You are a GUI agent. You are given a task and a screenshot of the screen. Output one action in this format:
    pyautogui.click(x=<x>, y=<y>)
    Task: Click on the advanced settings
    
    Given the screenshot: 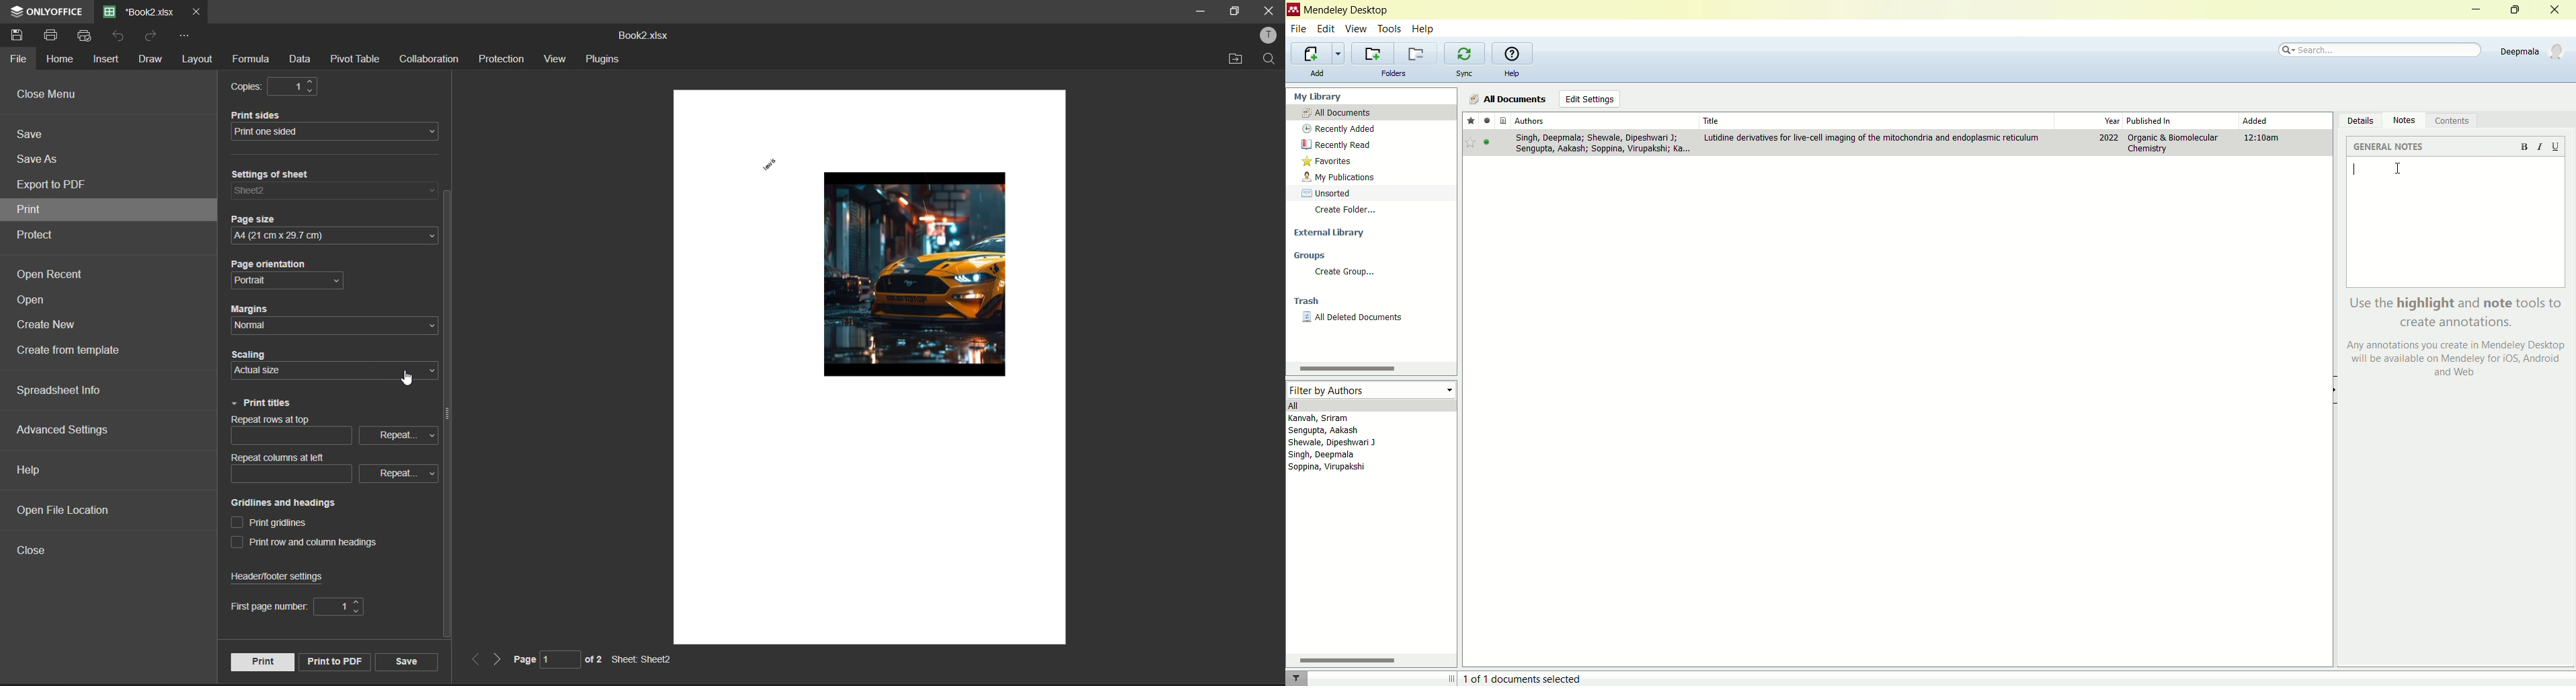 What is the action you would take?
    pyautogui.click(x=65, y=430)
    